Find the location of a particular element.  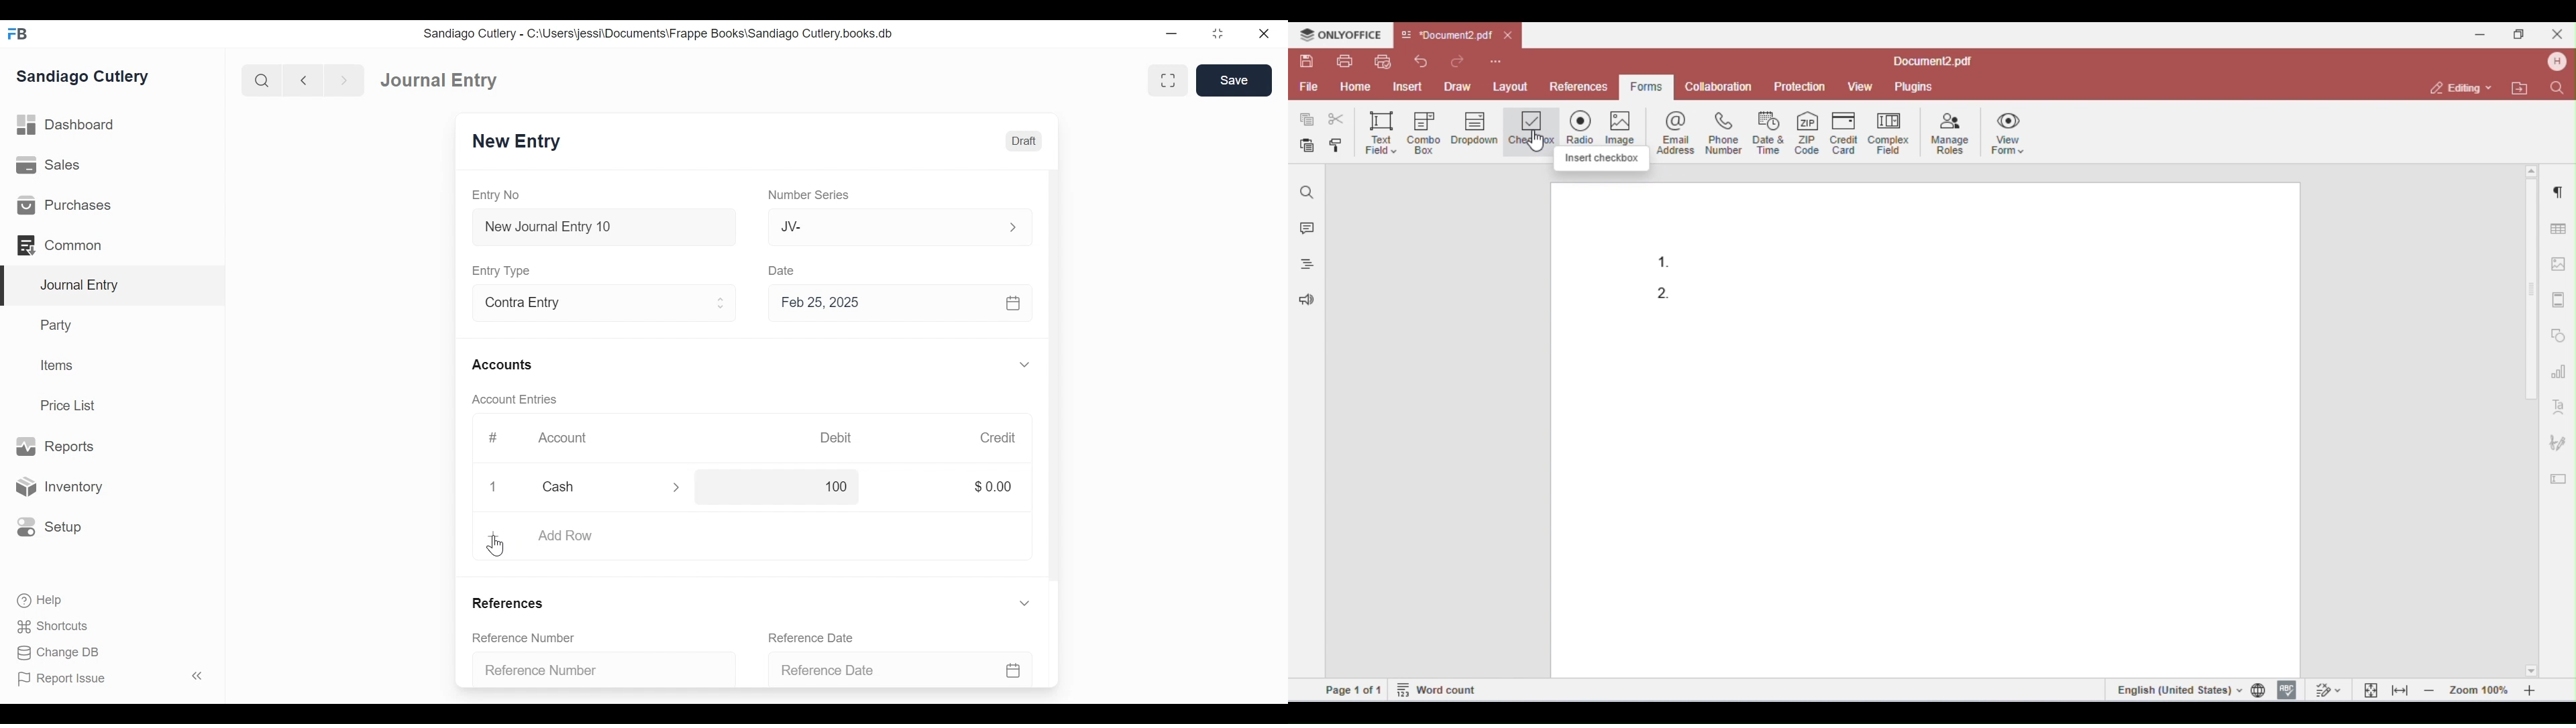

Number Series is located at coordinates (811, 196).